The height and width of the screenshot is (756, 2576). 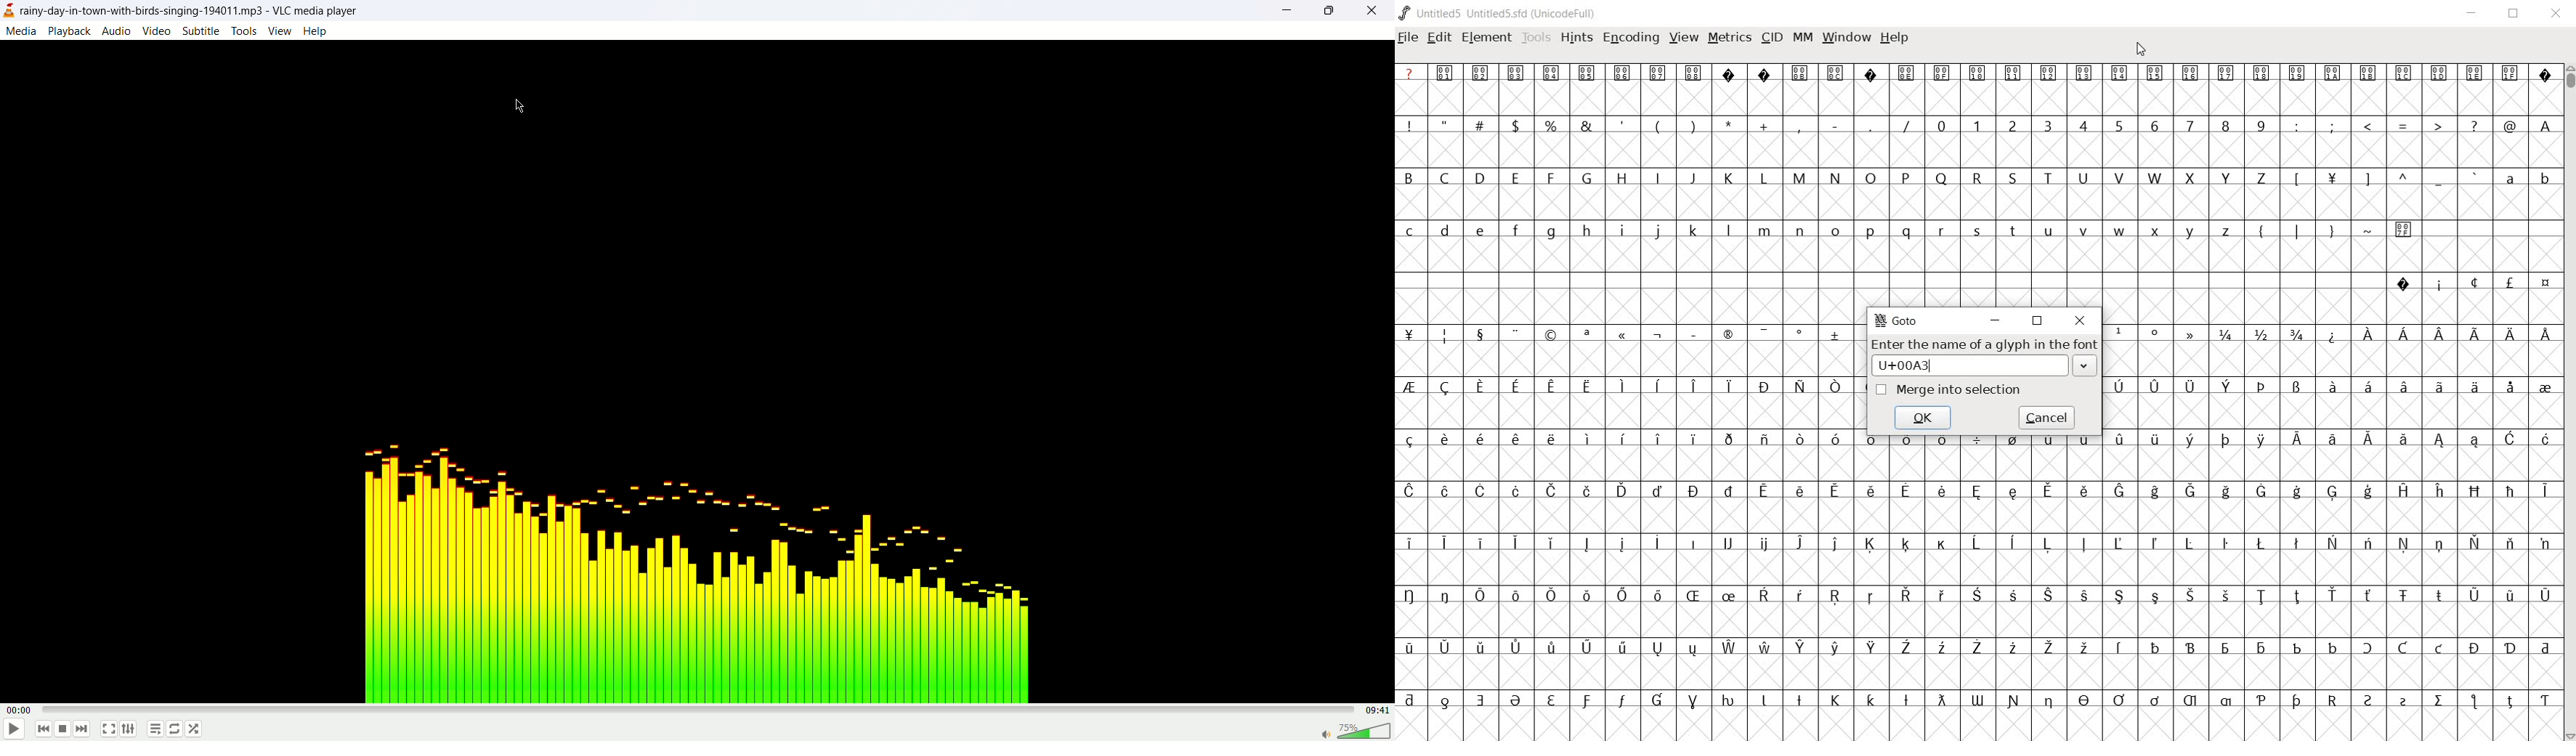 What do you see at coordinates (1939, 178) in the screenshot?
I see `Q` at bounding box center [1939, 178].